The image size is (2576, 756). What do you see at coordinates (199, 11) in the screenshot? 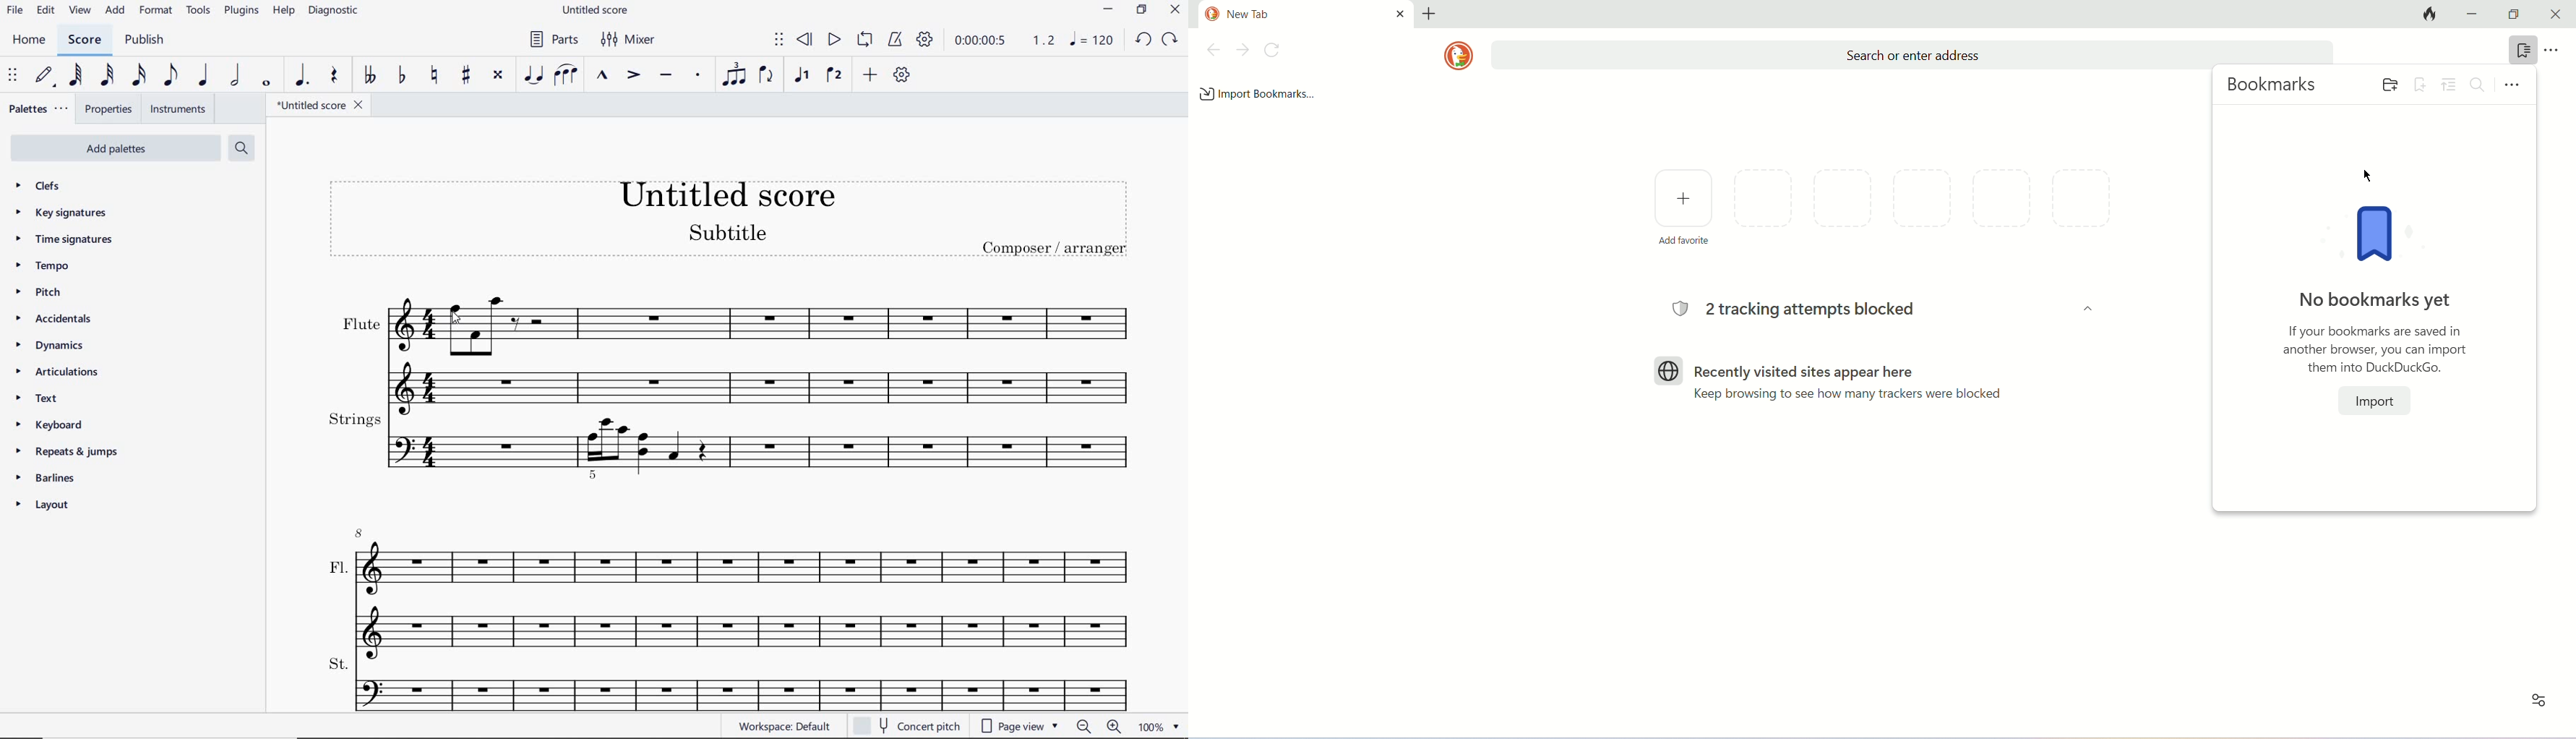
I see `TOOLS` at bounding box center [199, 11].